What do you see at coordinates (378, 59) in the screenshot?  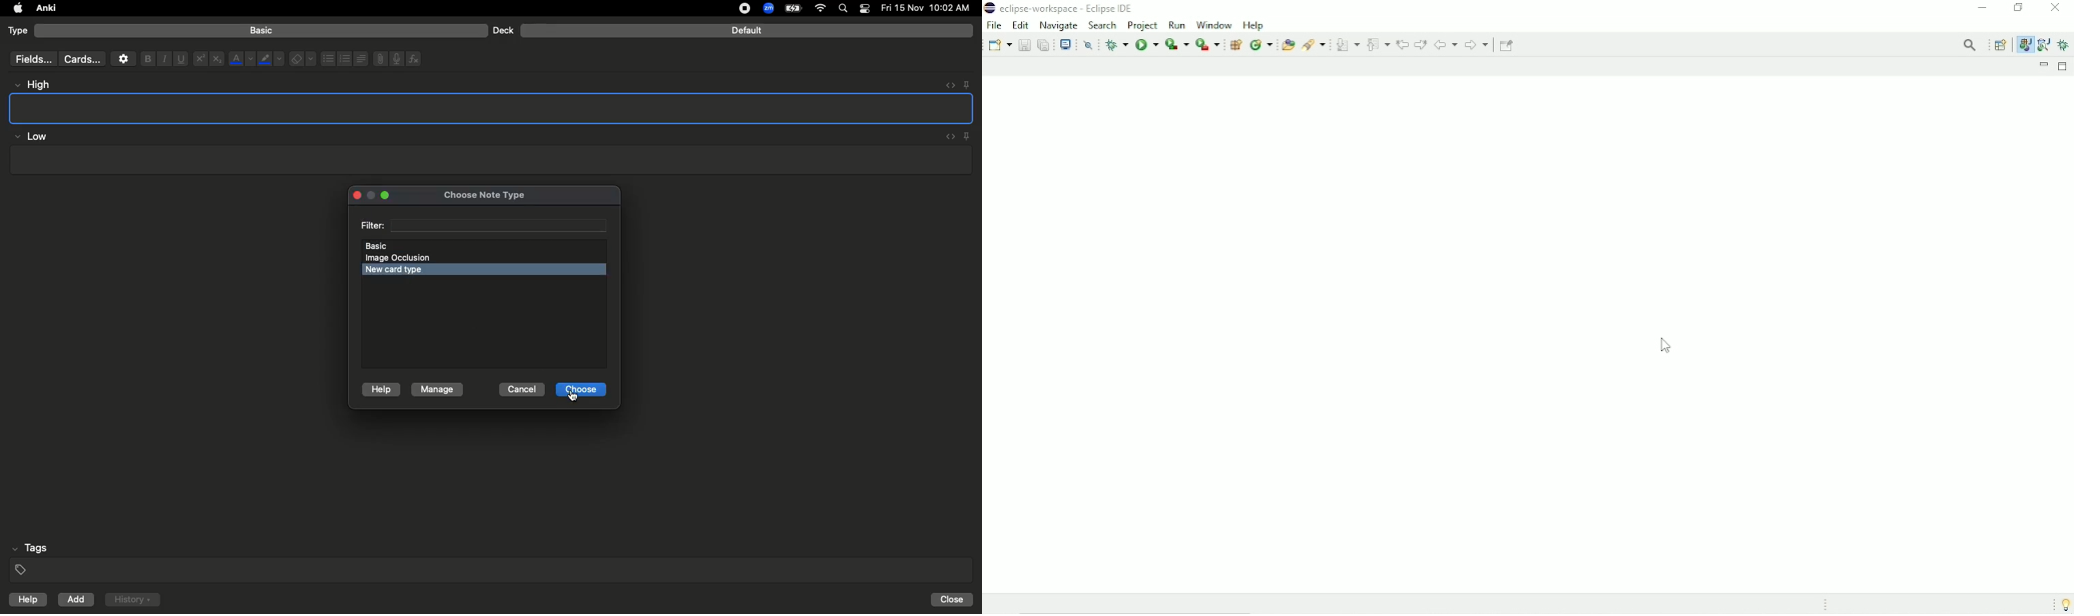 I see `File` at bounding box center [378, 59].